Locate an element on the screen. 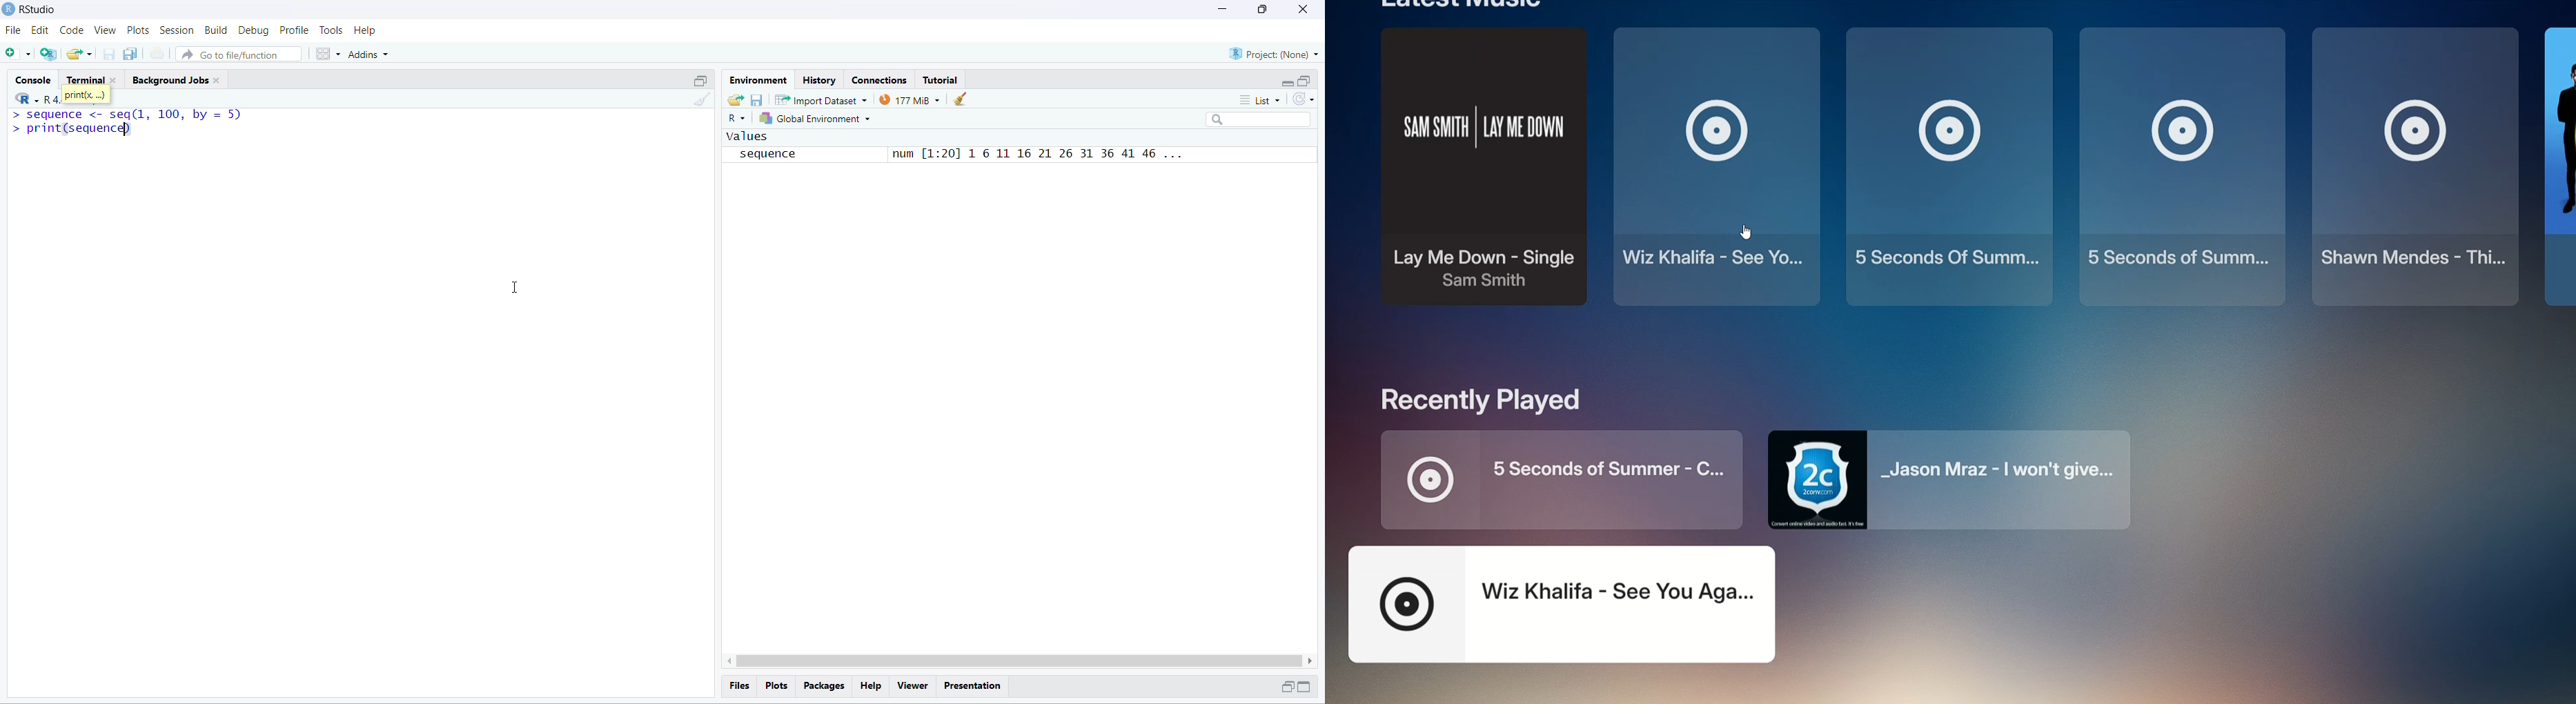 Image resolution: width=2576 pixels, height=728 pixels. Expand/collapse is located at coordinates (1286, 82).